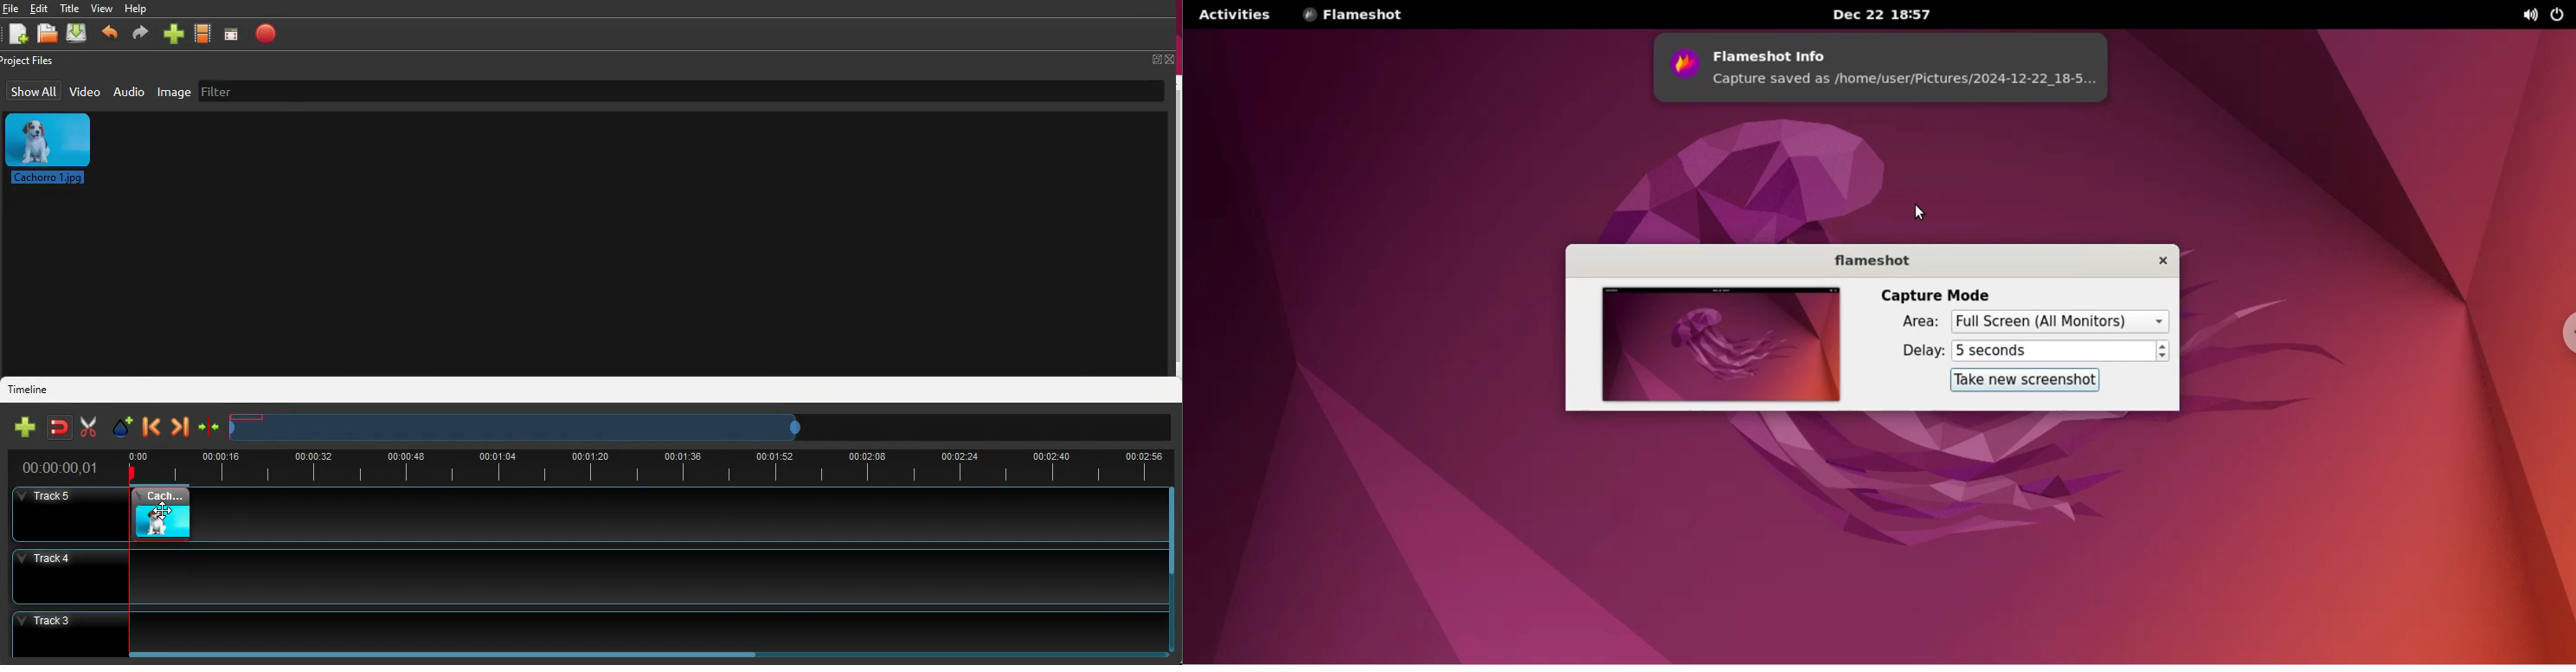 The height and width of the screenshot is (672, 2576). I want to click on title, so click(70, 7).